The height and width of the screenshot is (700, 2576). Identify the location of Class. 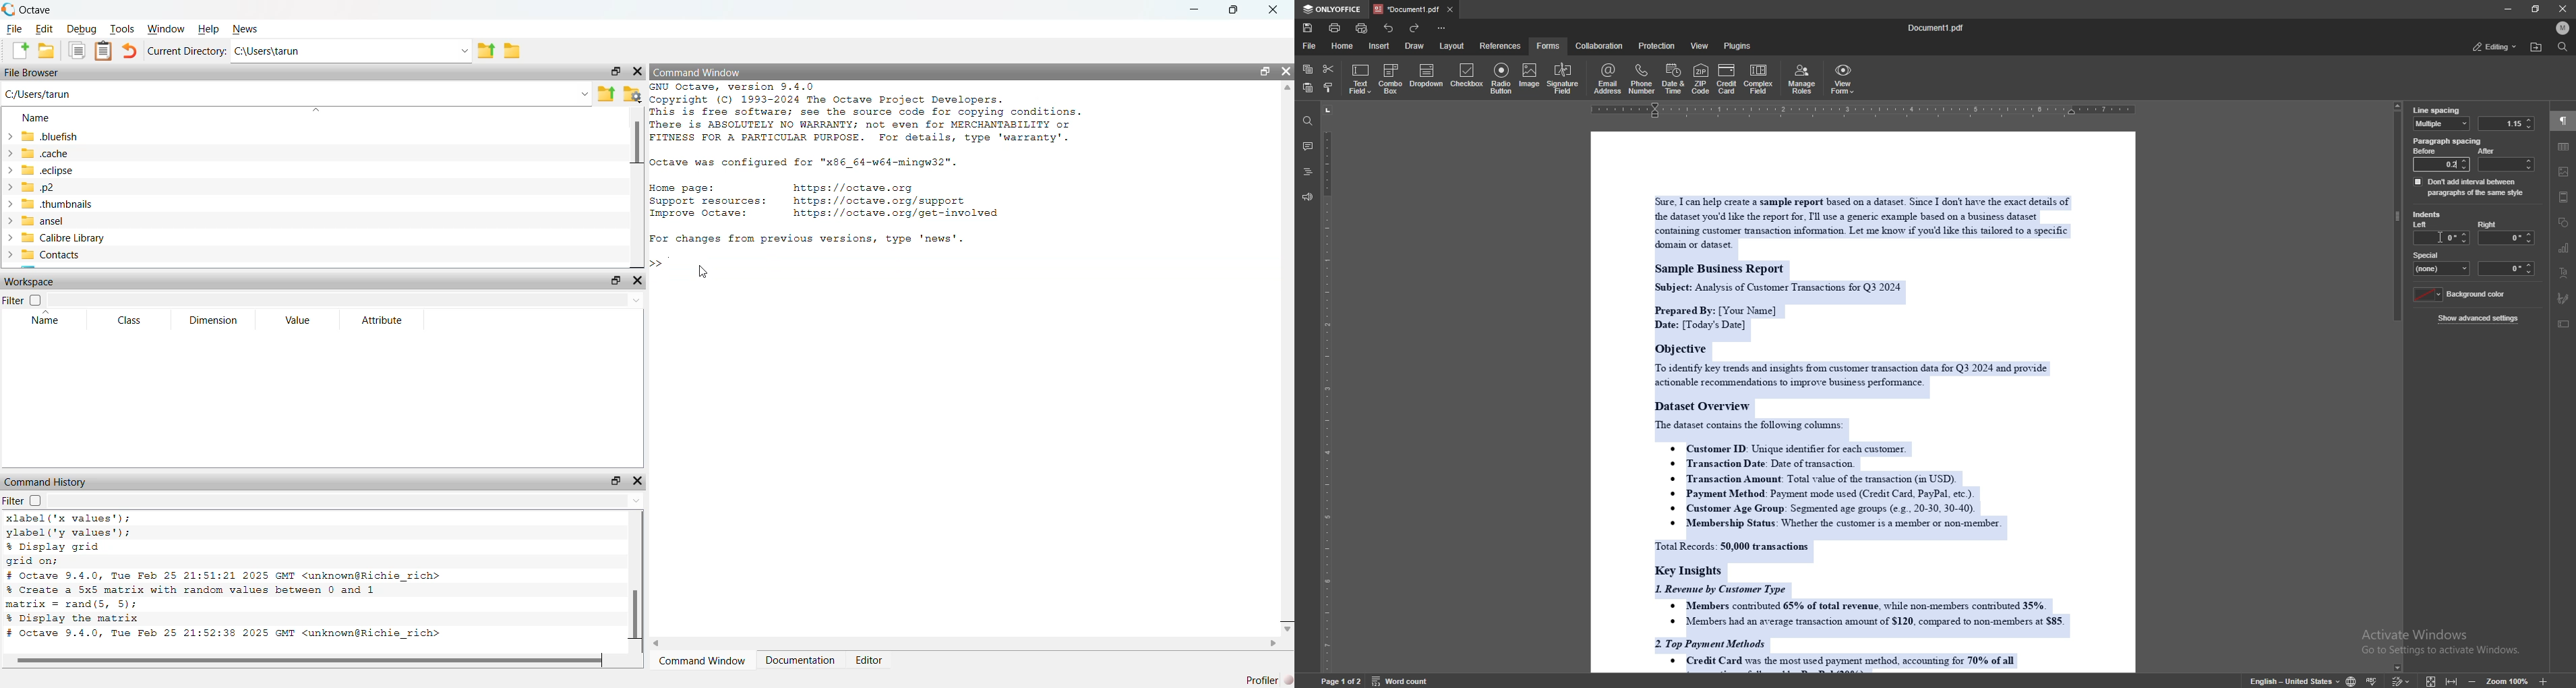
(127, 321).